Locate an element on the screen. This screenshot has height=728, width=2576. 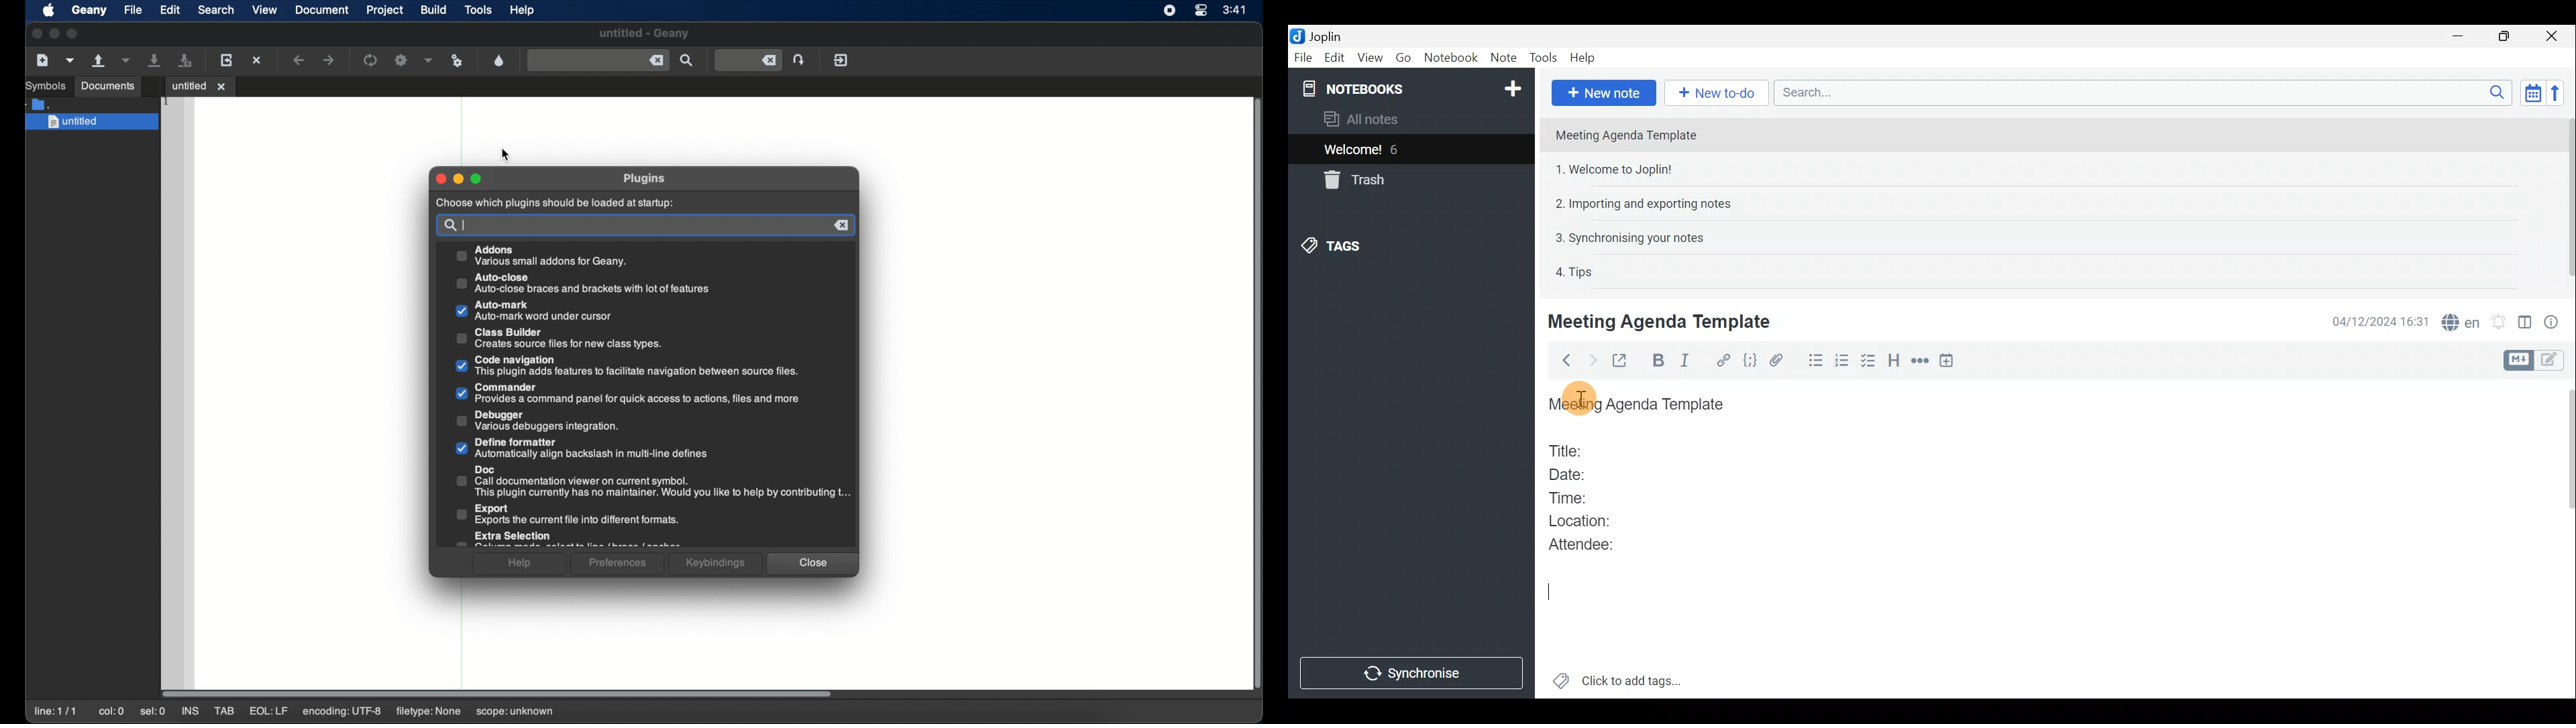
Toggle editors is located at coordinates (2553, 361).